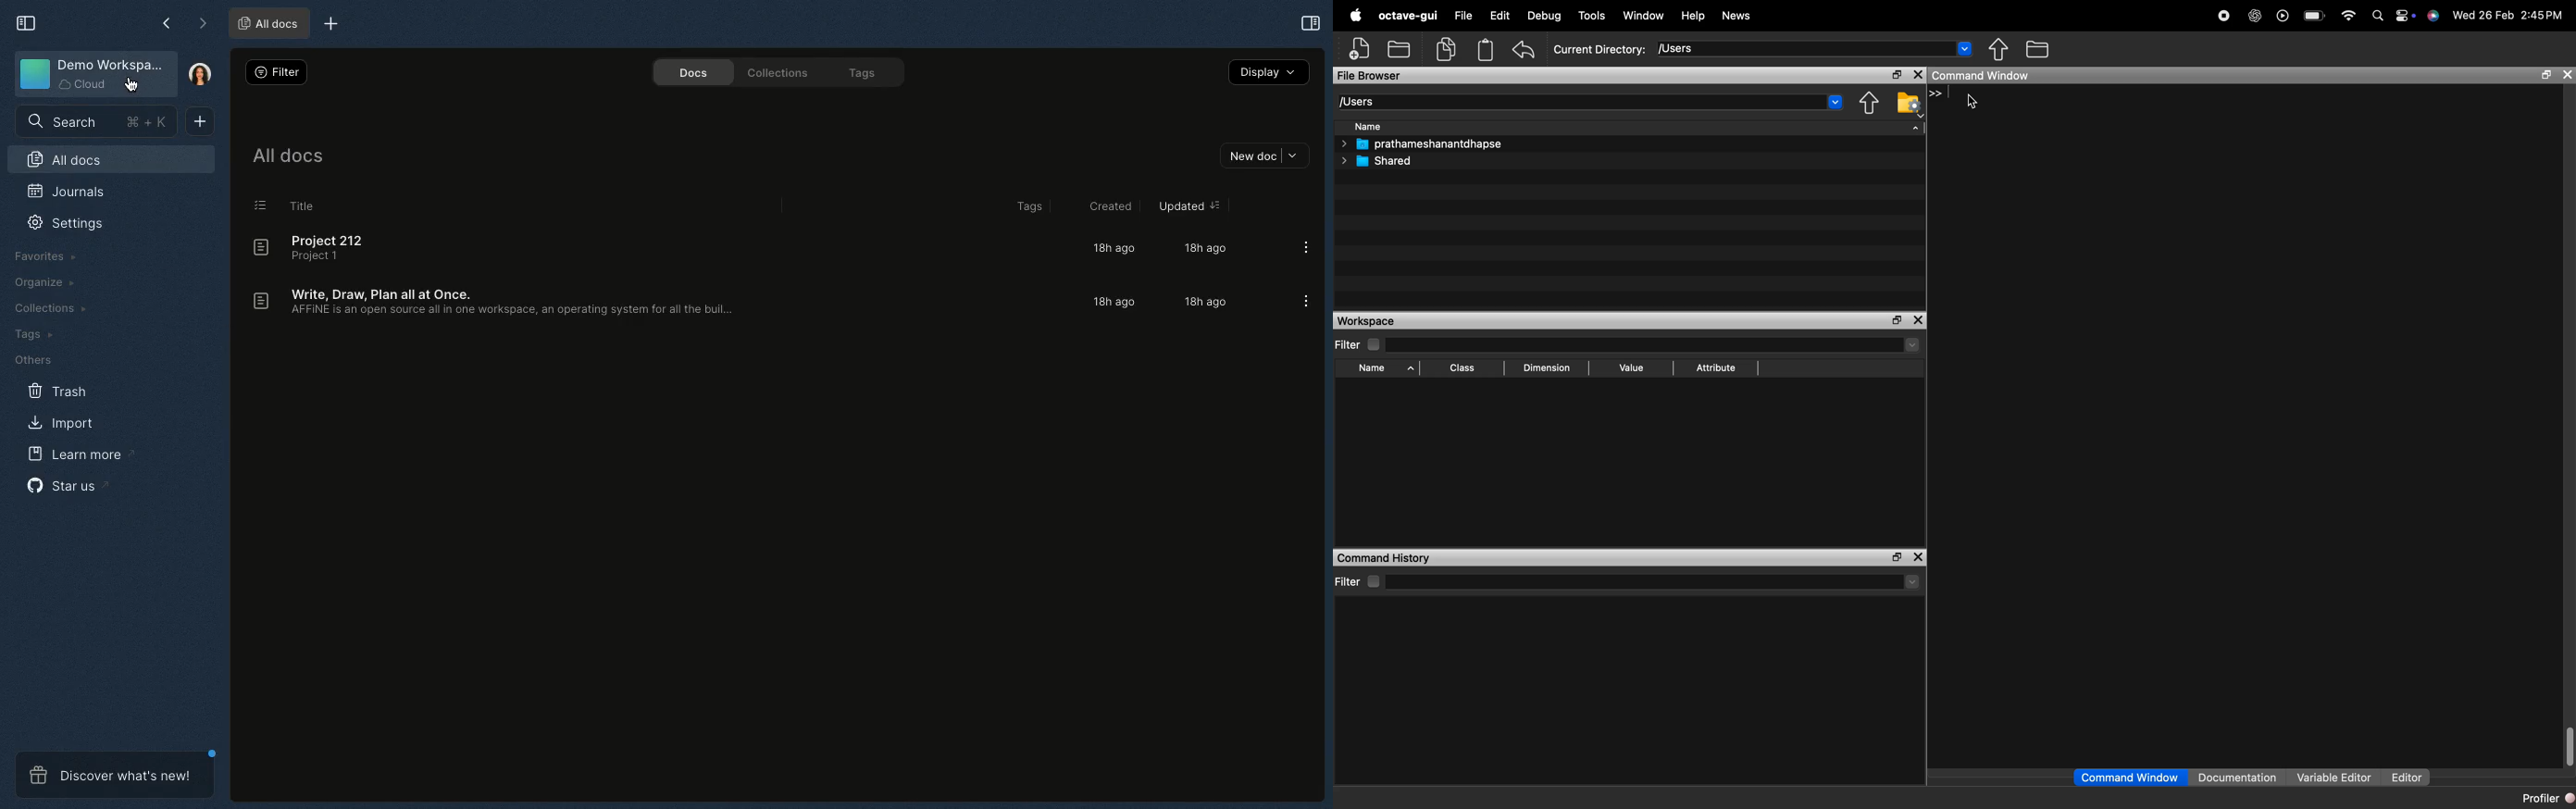 The image size is (2576, 812). Describe the element at coordinates (1376, 126) in the screenshot. I see `Name` at that location.